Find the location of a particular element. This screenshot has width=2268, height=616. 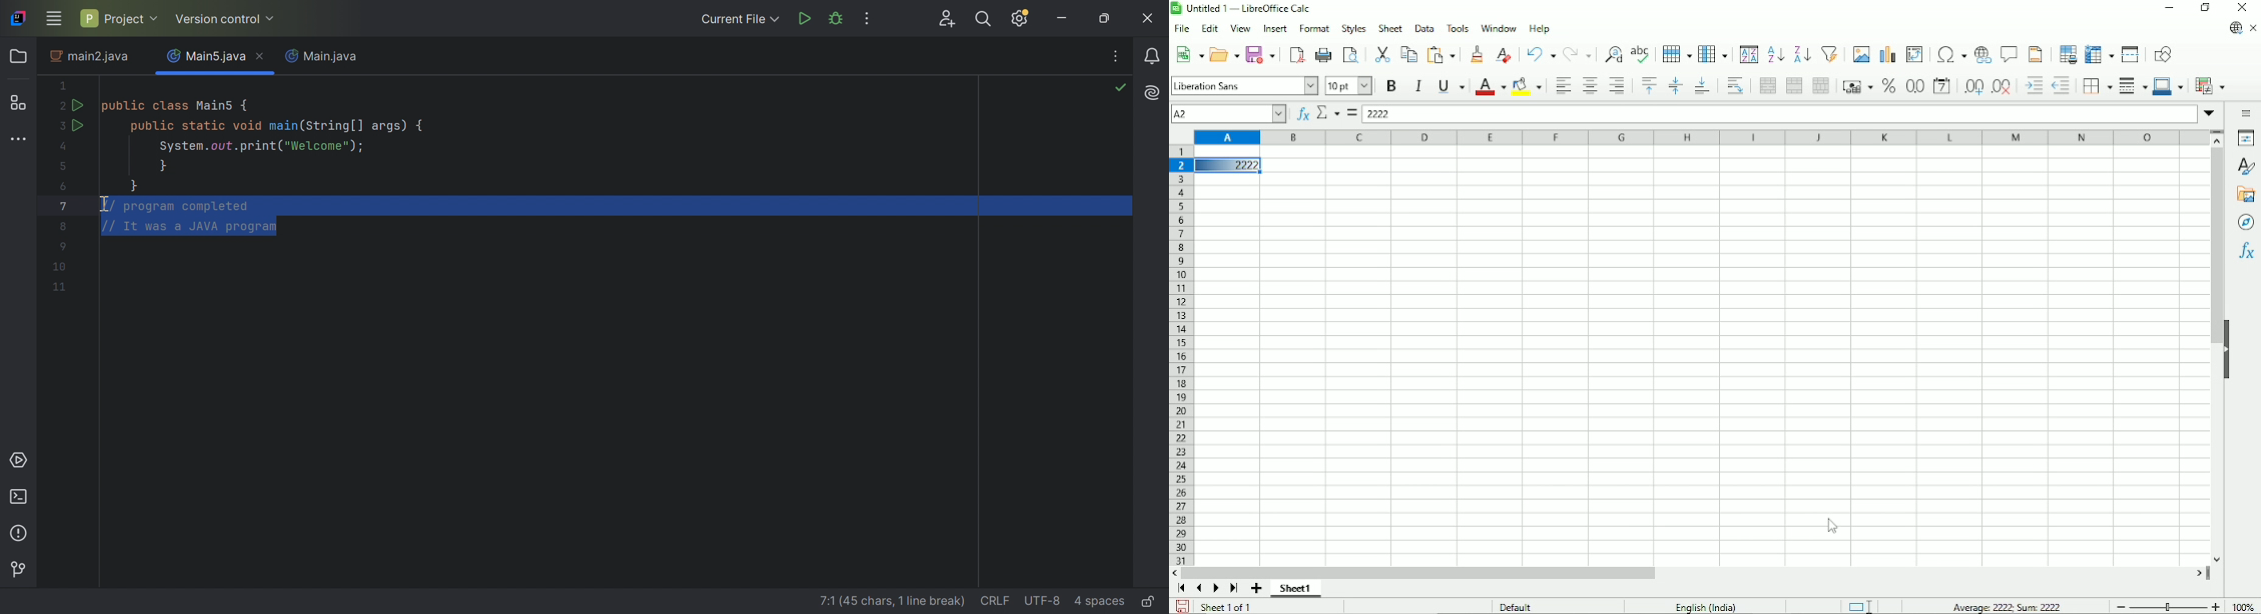

Close is located at coordinates (263, 57).